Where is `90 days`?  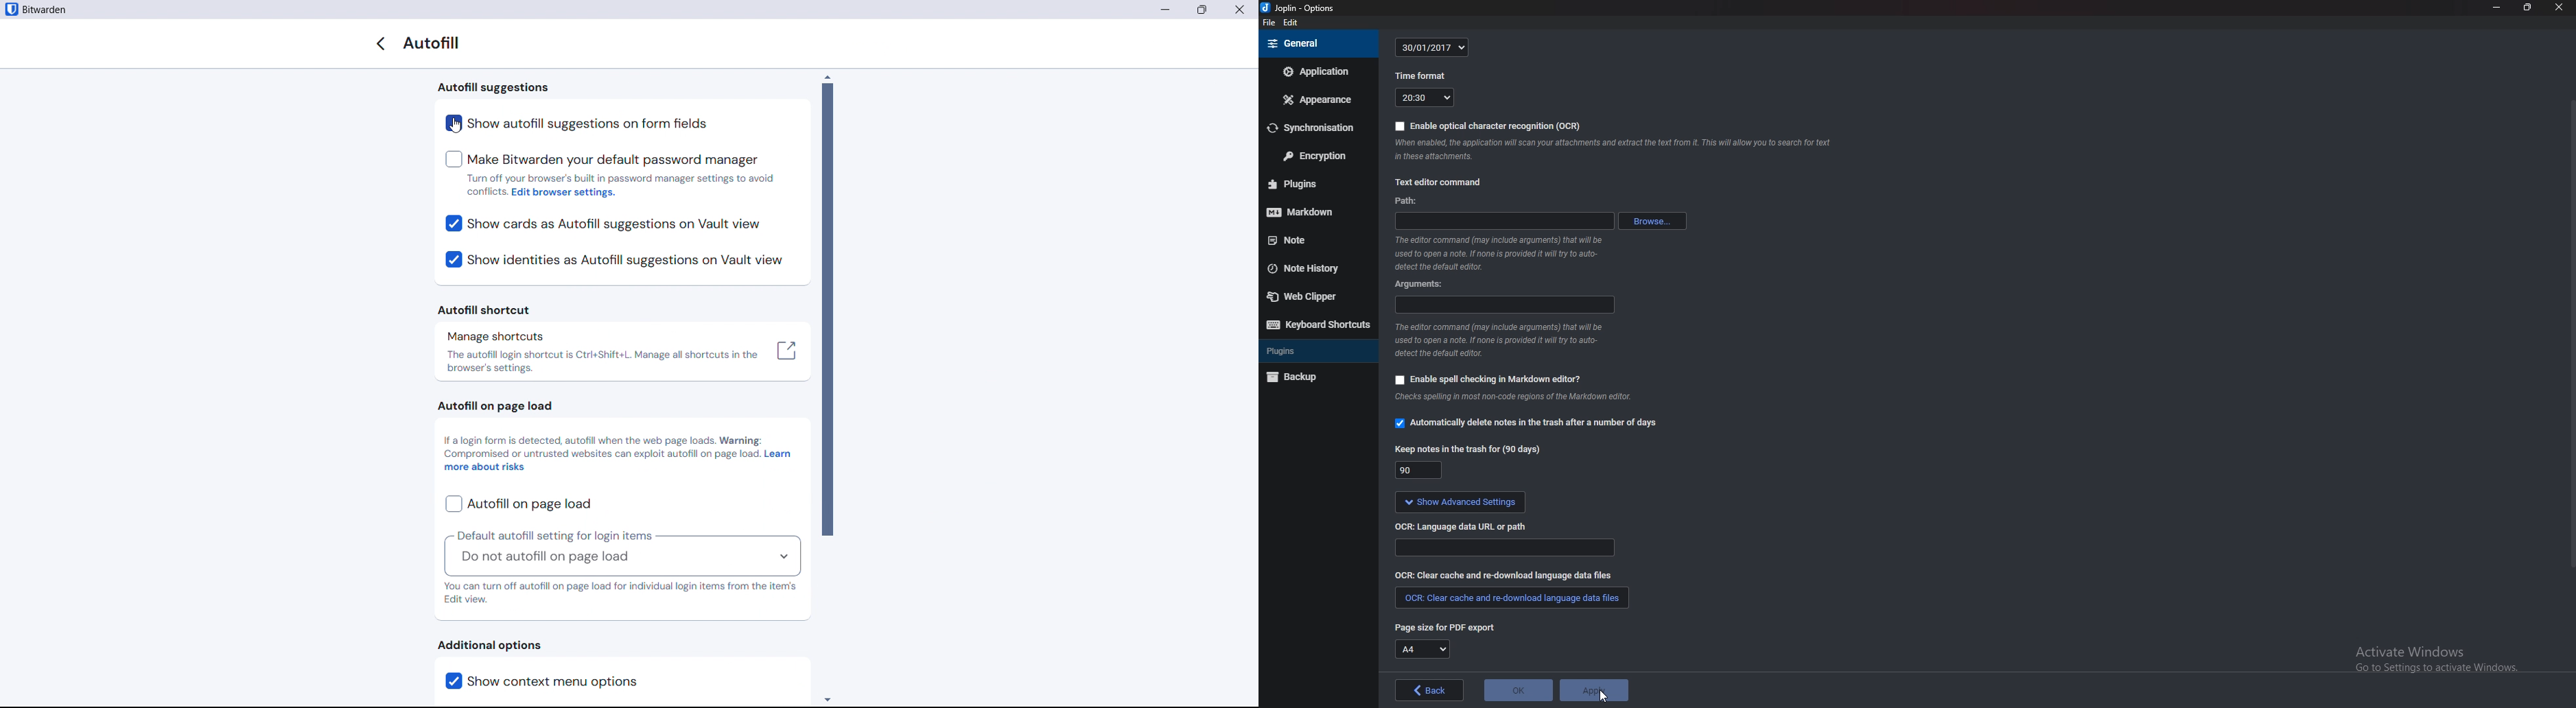
90 days is located at coordinates (1418, 472).